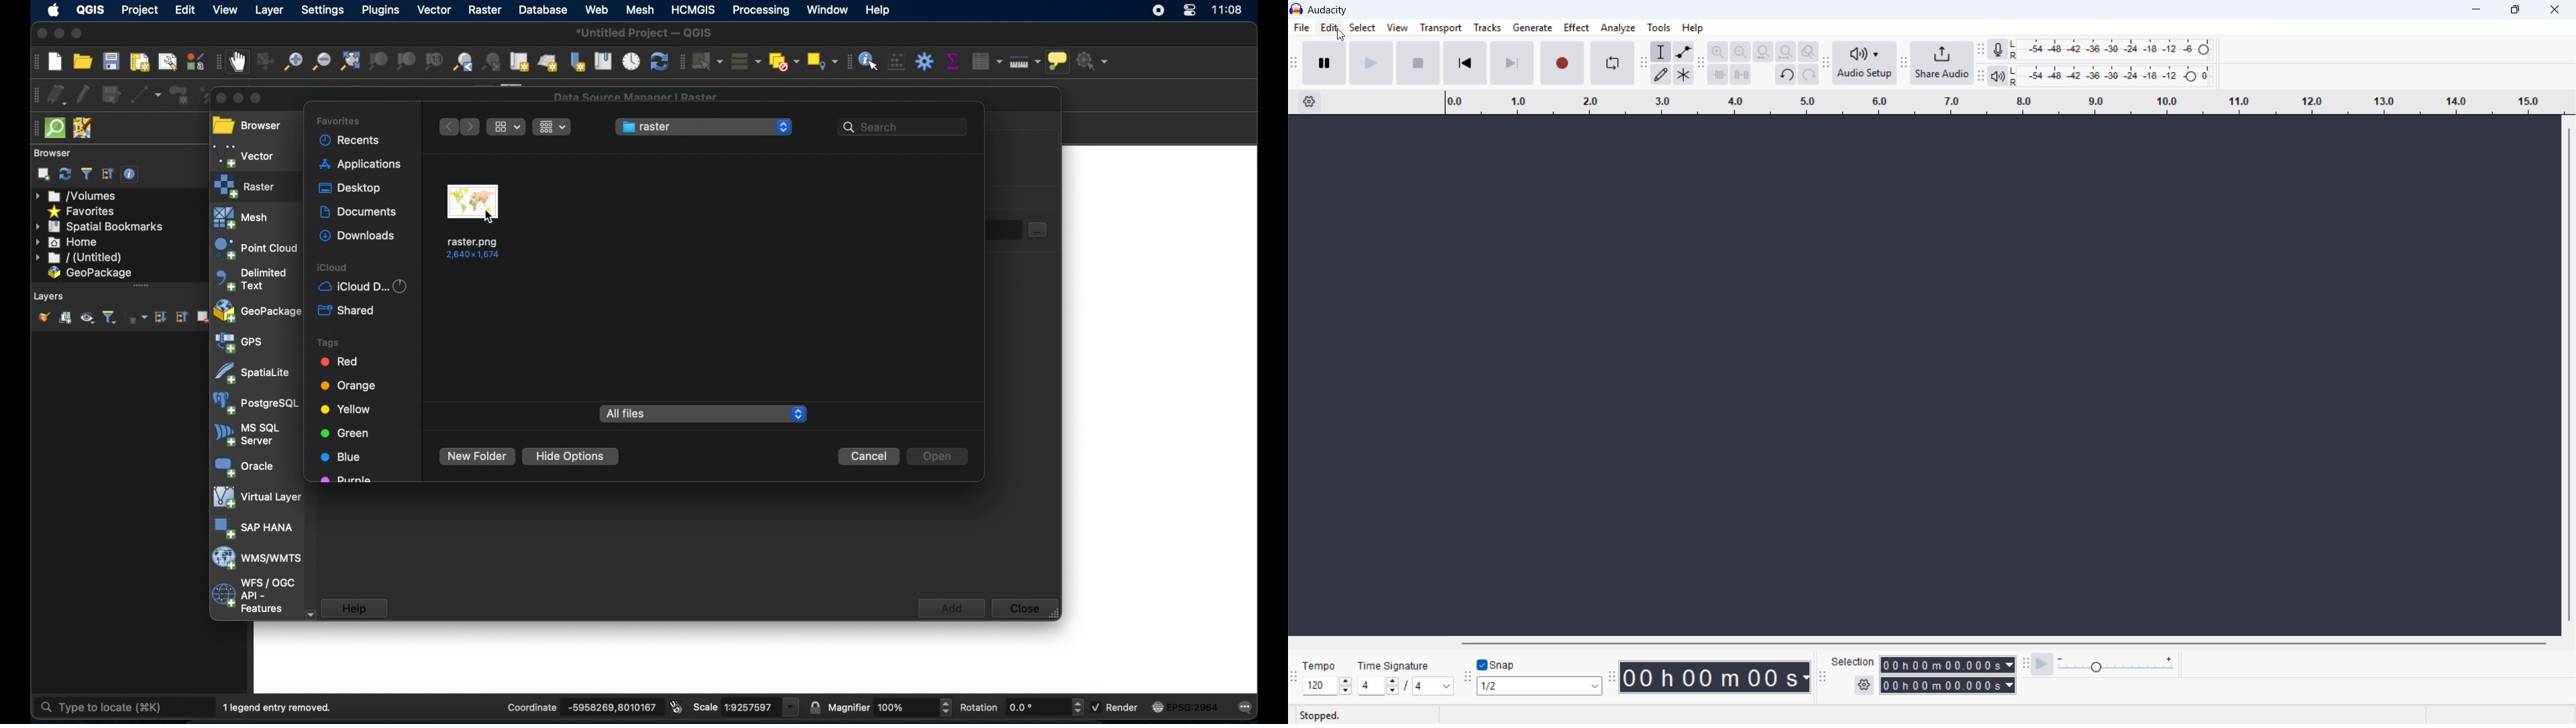 This screenshot has height=728, width=2576. I want to click on selection settings, so click(1865, 685).